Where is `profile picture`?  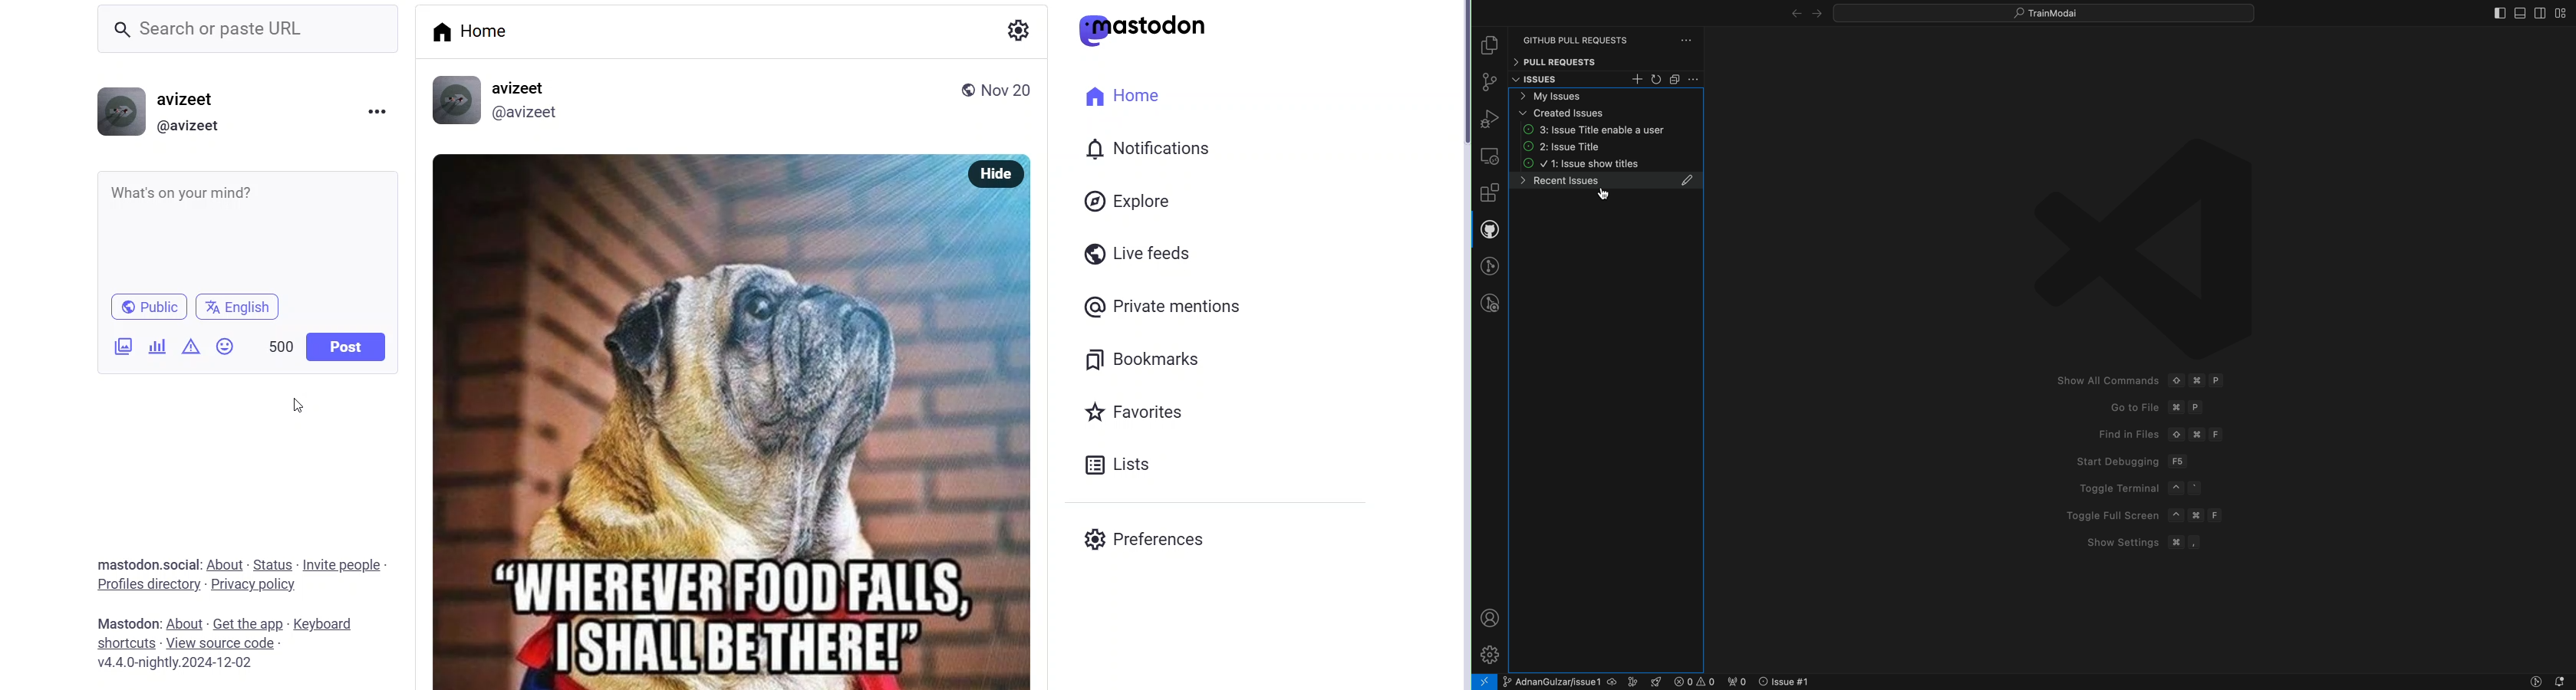
profile picture is located at coordinates (120, 113).